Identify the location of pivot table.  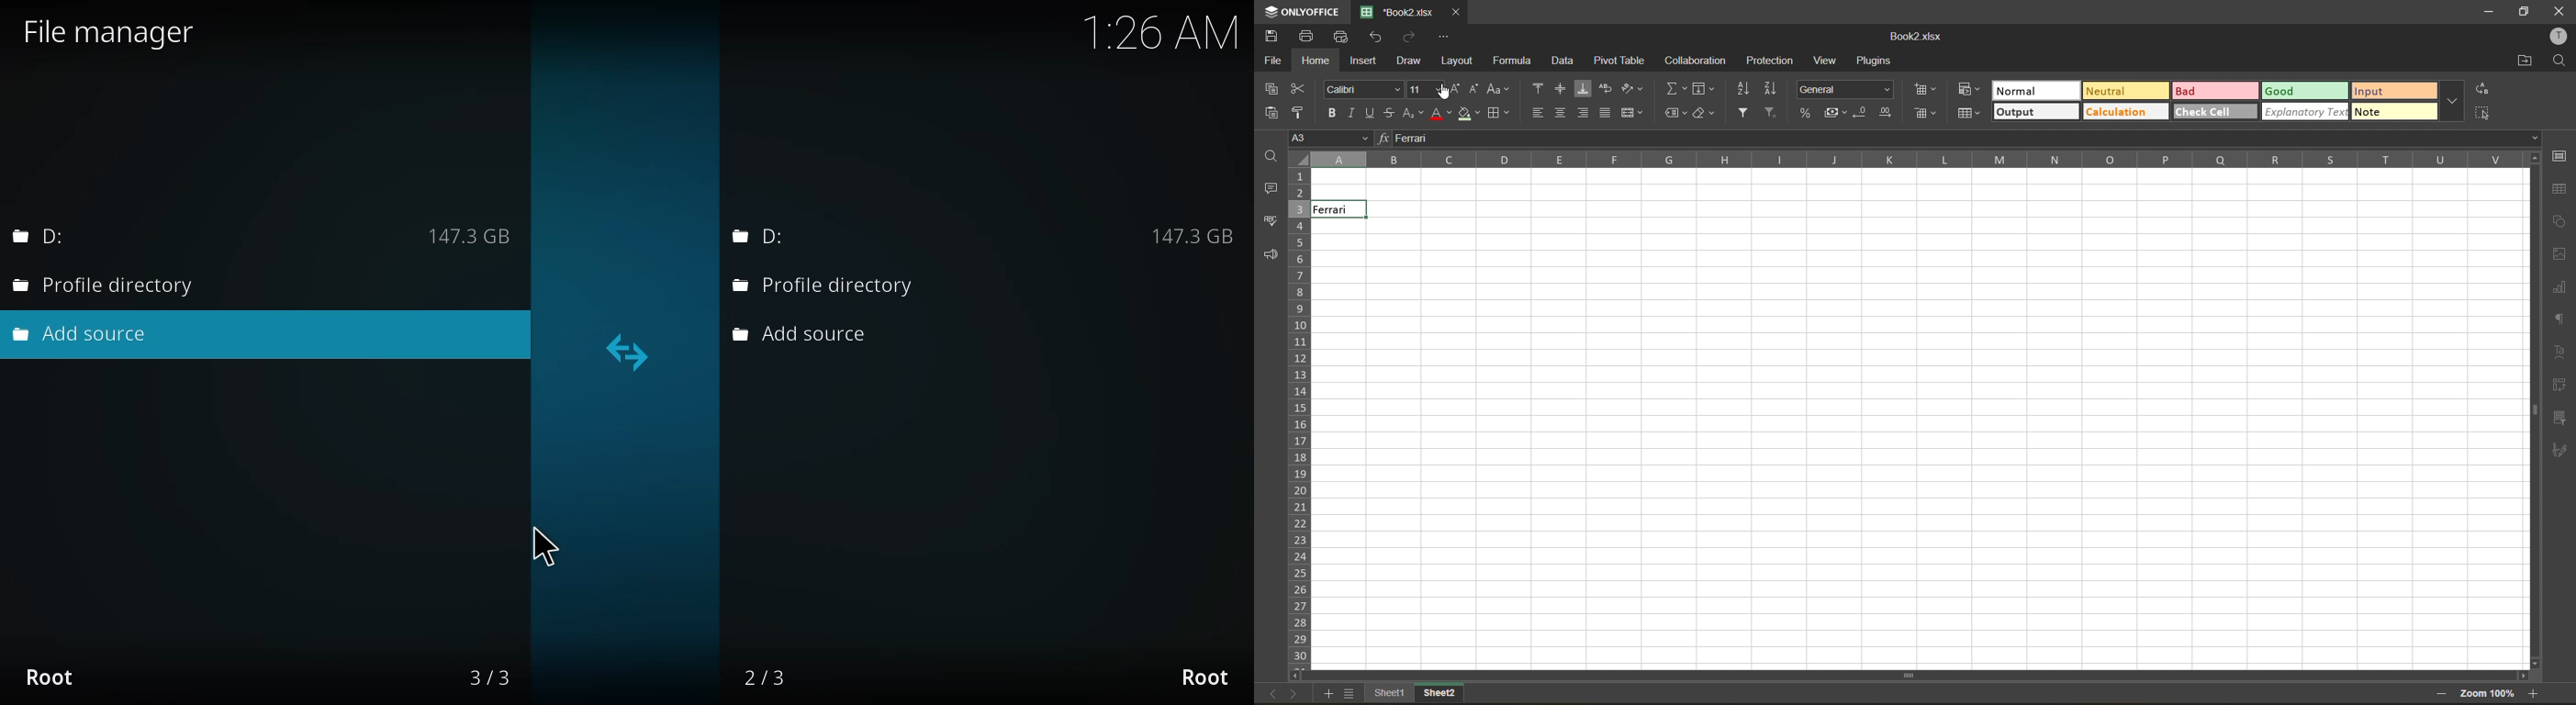
(2562, 386).